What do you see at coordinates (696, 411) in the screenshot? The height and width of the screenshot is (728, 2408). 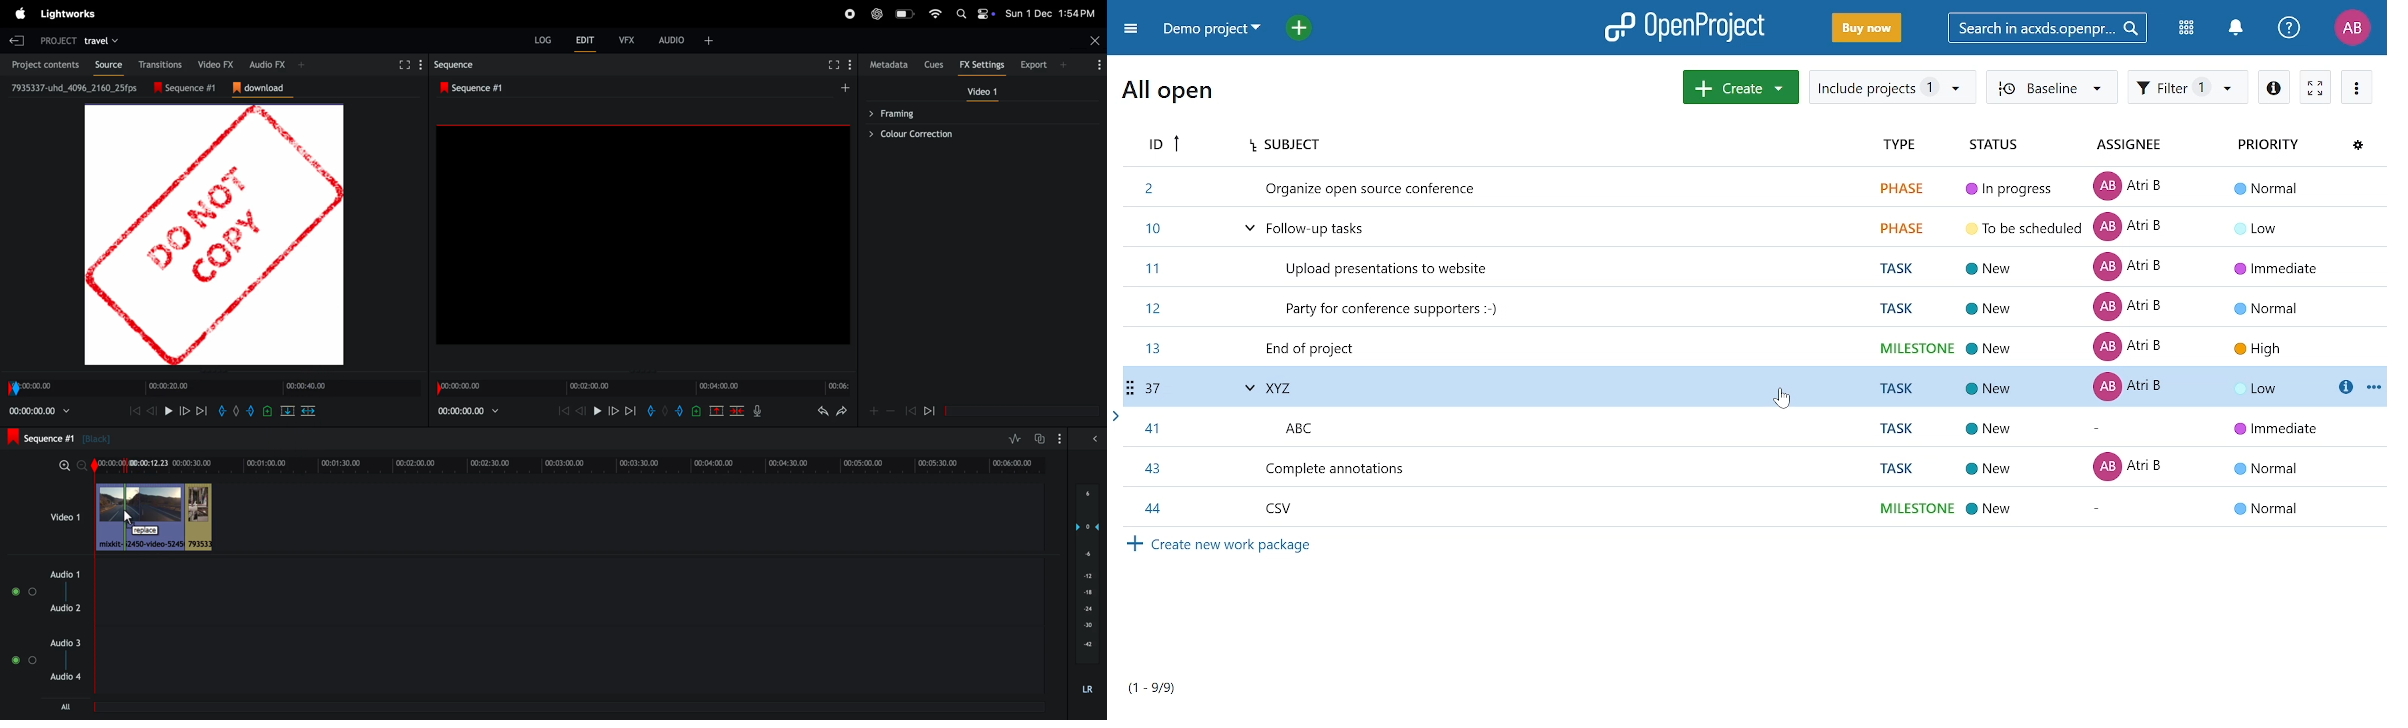 I see `add cue to current position` at bounding box center [696, 411].